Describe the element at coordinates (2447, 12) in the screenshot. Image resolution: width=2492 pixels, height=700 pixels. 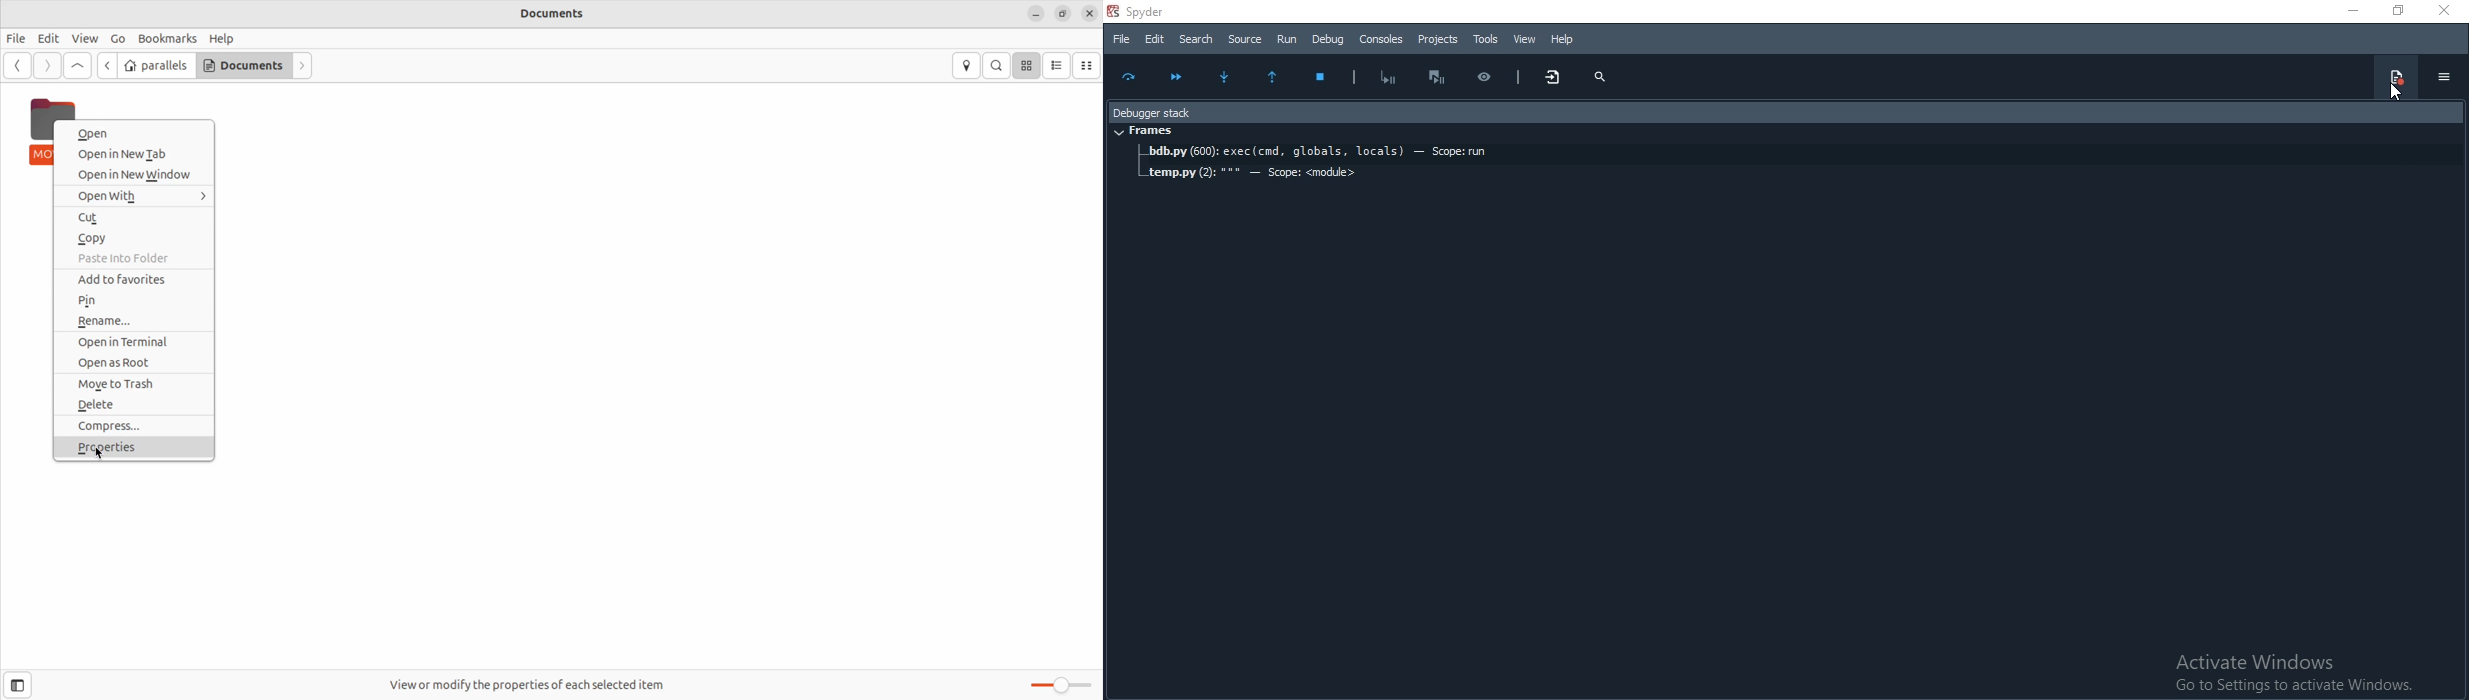
I see `close` at that location.